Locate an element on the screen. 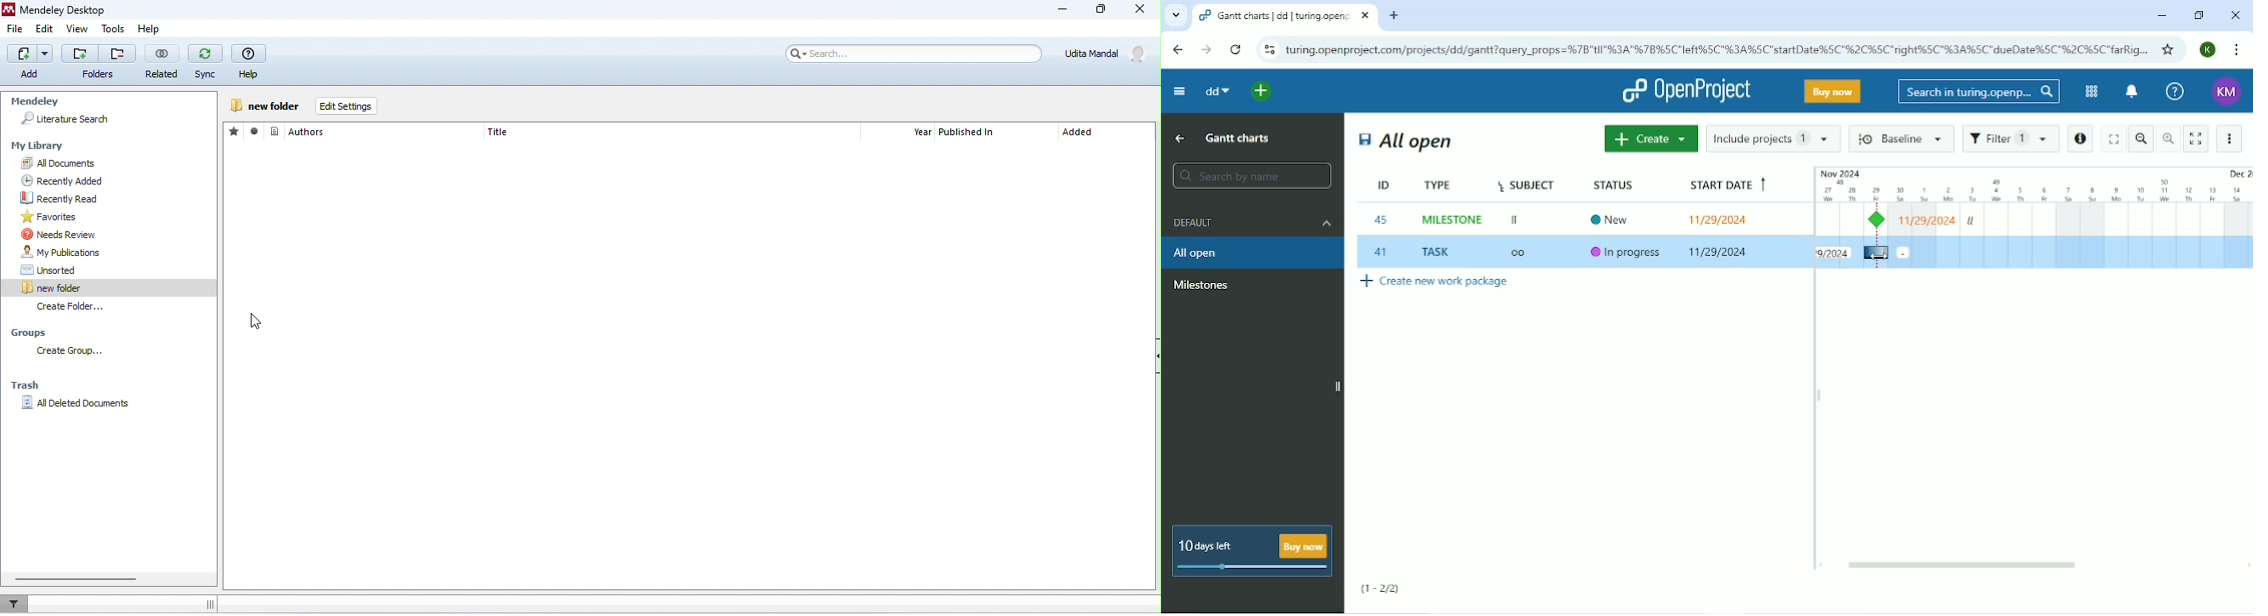  Zoom in is located at coordinates (2168, 138).